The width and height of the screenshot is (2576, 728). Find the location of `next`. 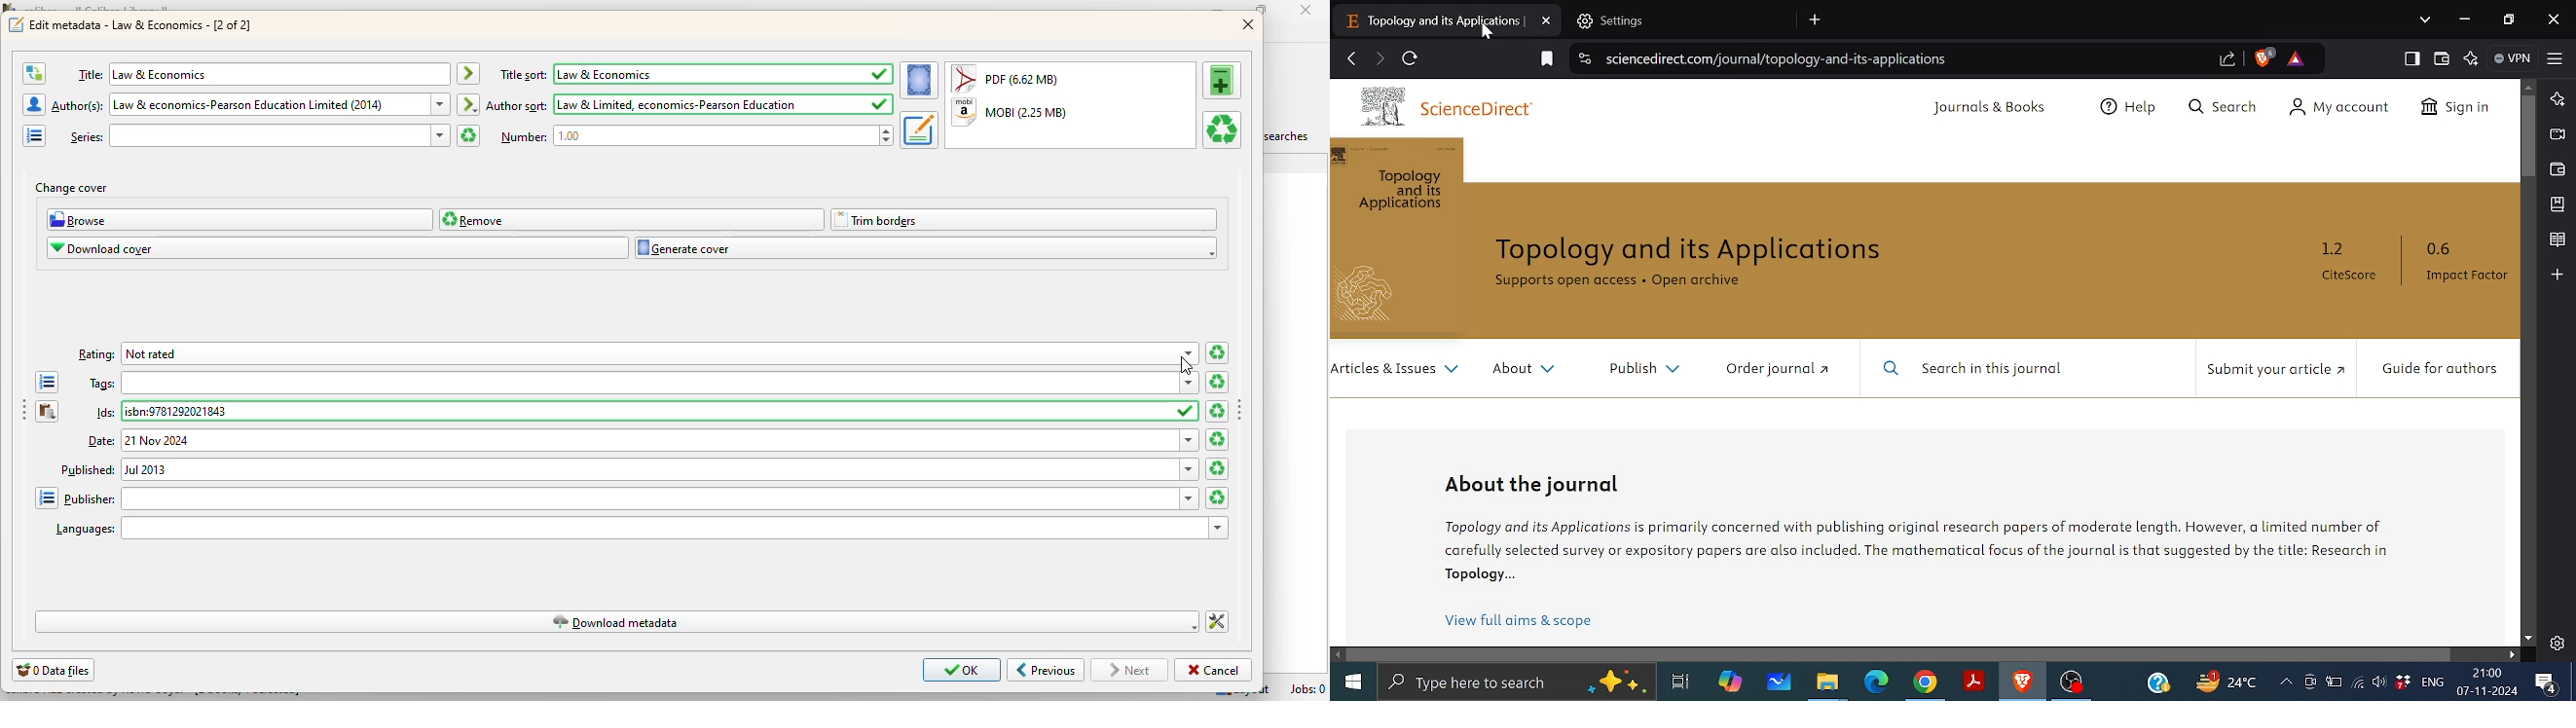

next is located at coordinates (1132, 670).